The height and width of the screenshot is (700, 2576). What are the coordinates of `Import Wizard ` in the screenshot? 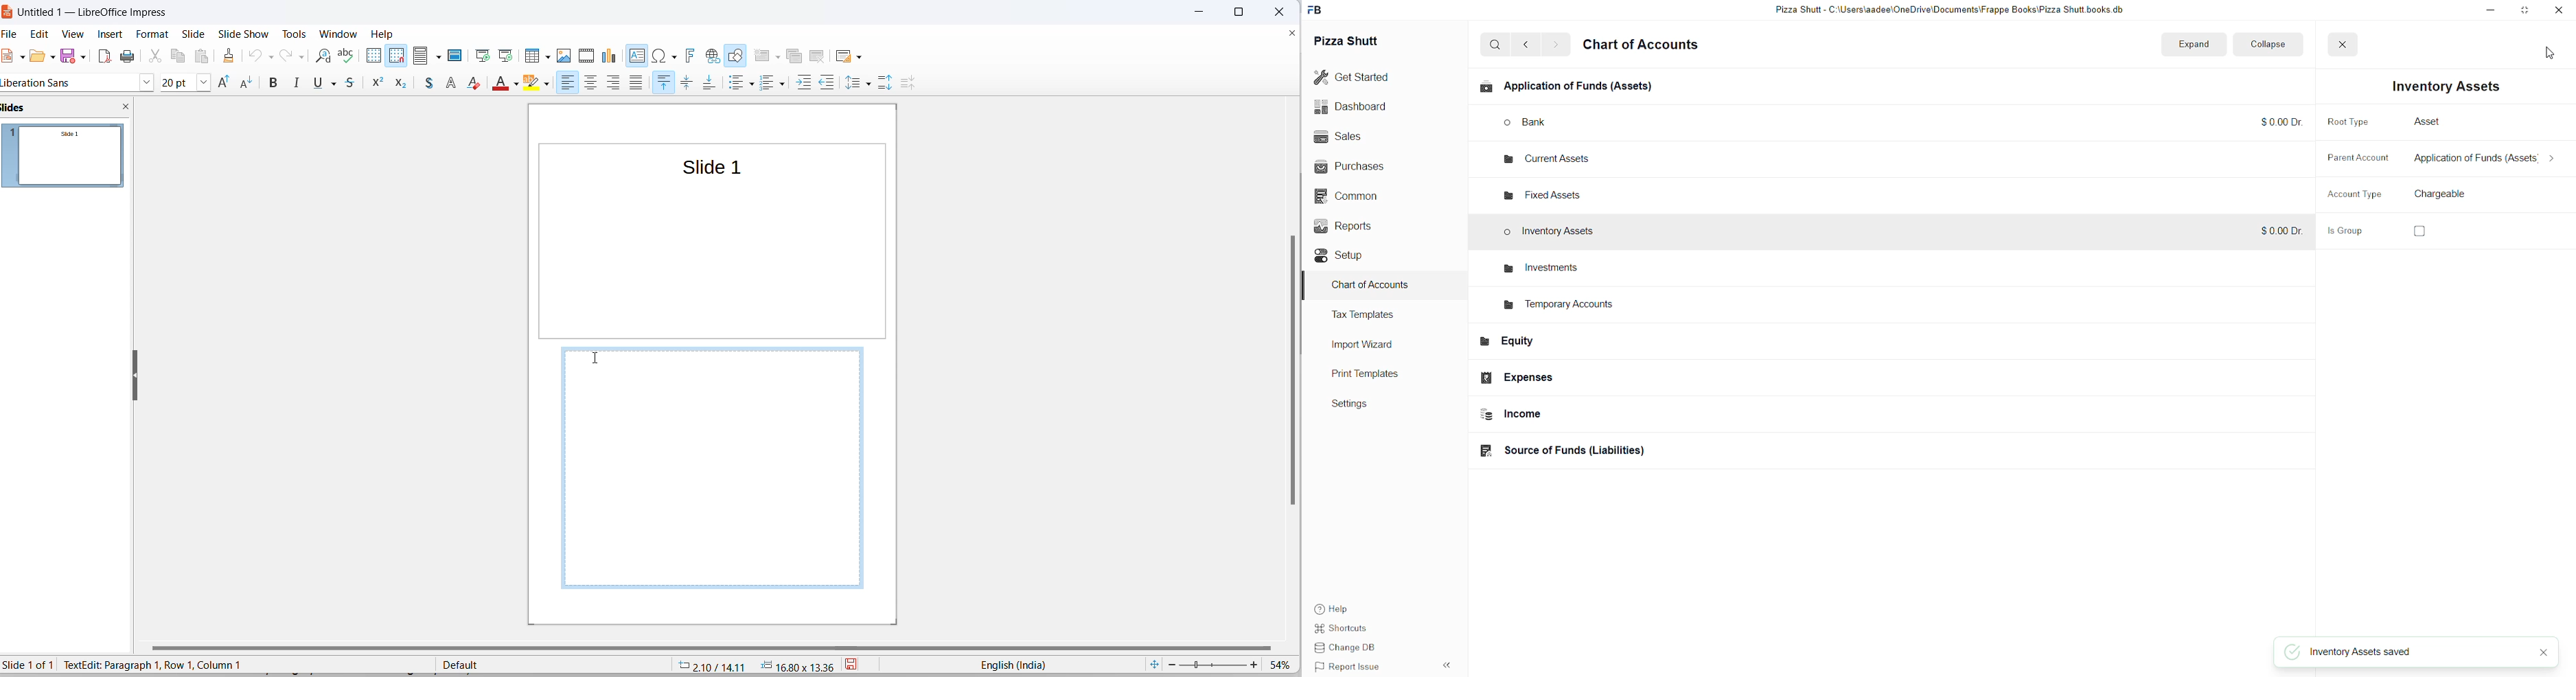 It's located at (1370, 345).